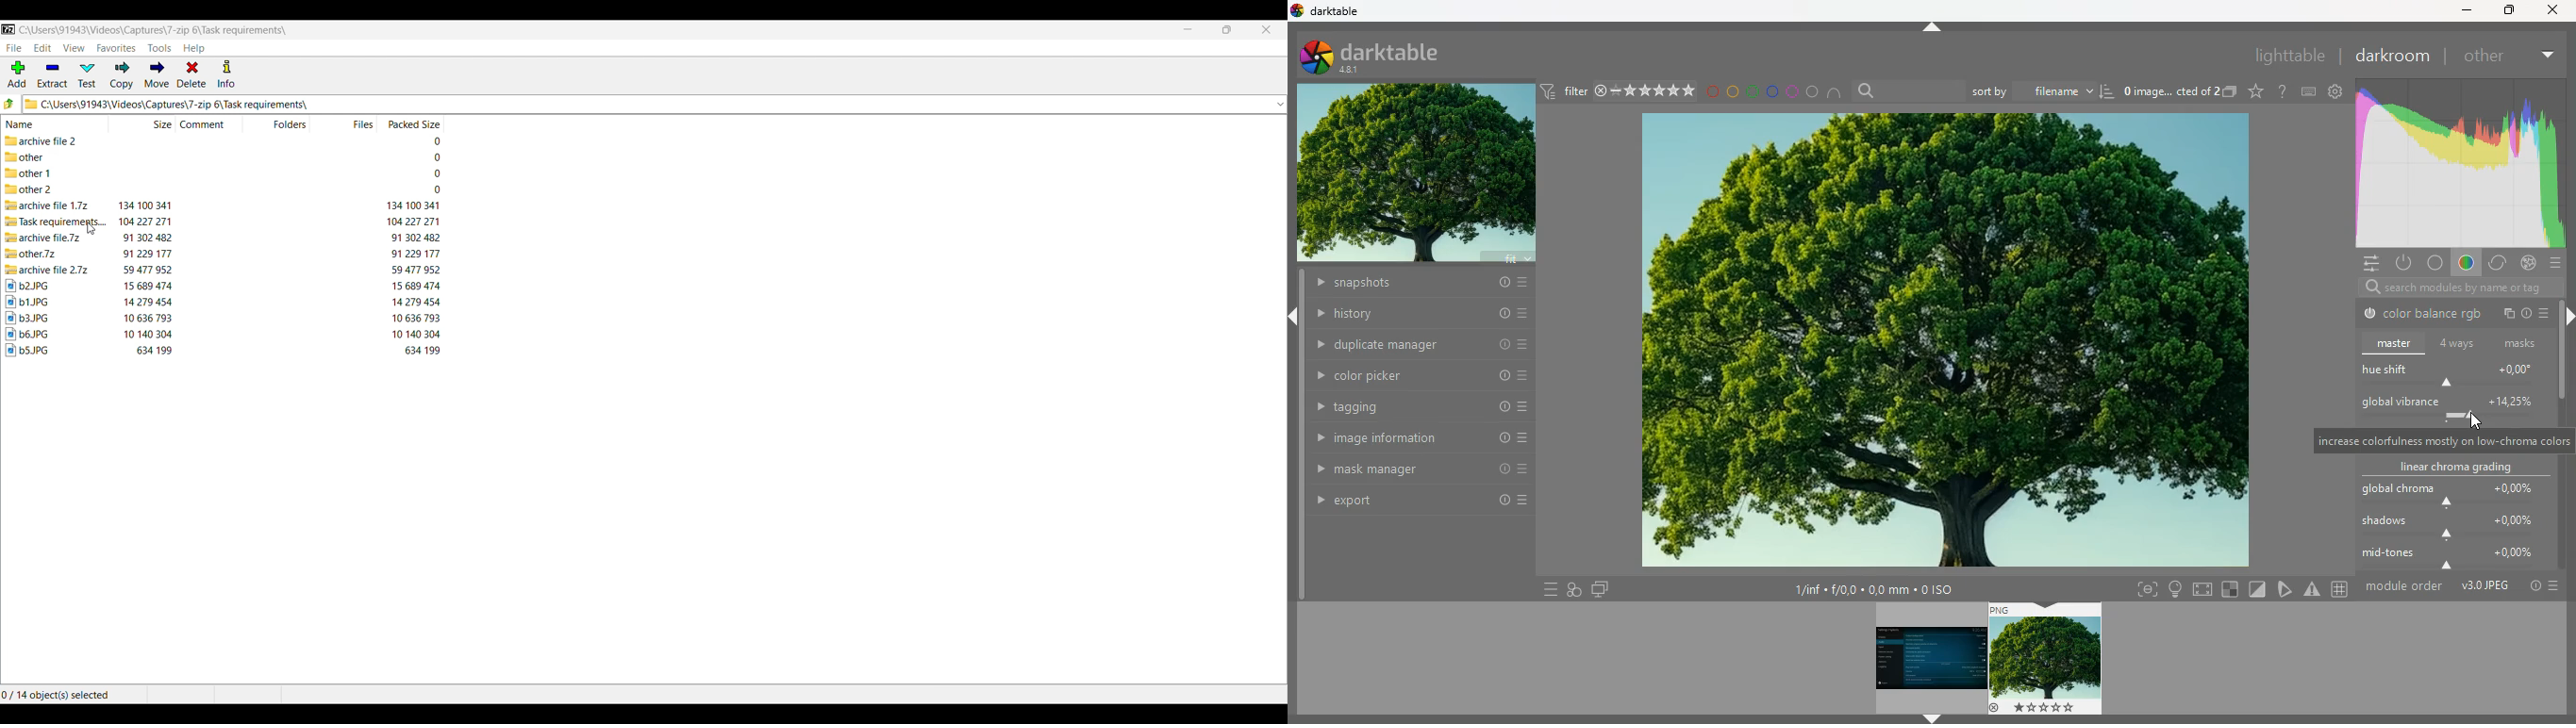 The height and width of the screenshot is (728, 2576). I want to click on light, so click(2175, 589).